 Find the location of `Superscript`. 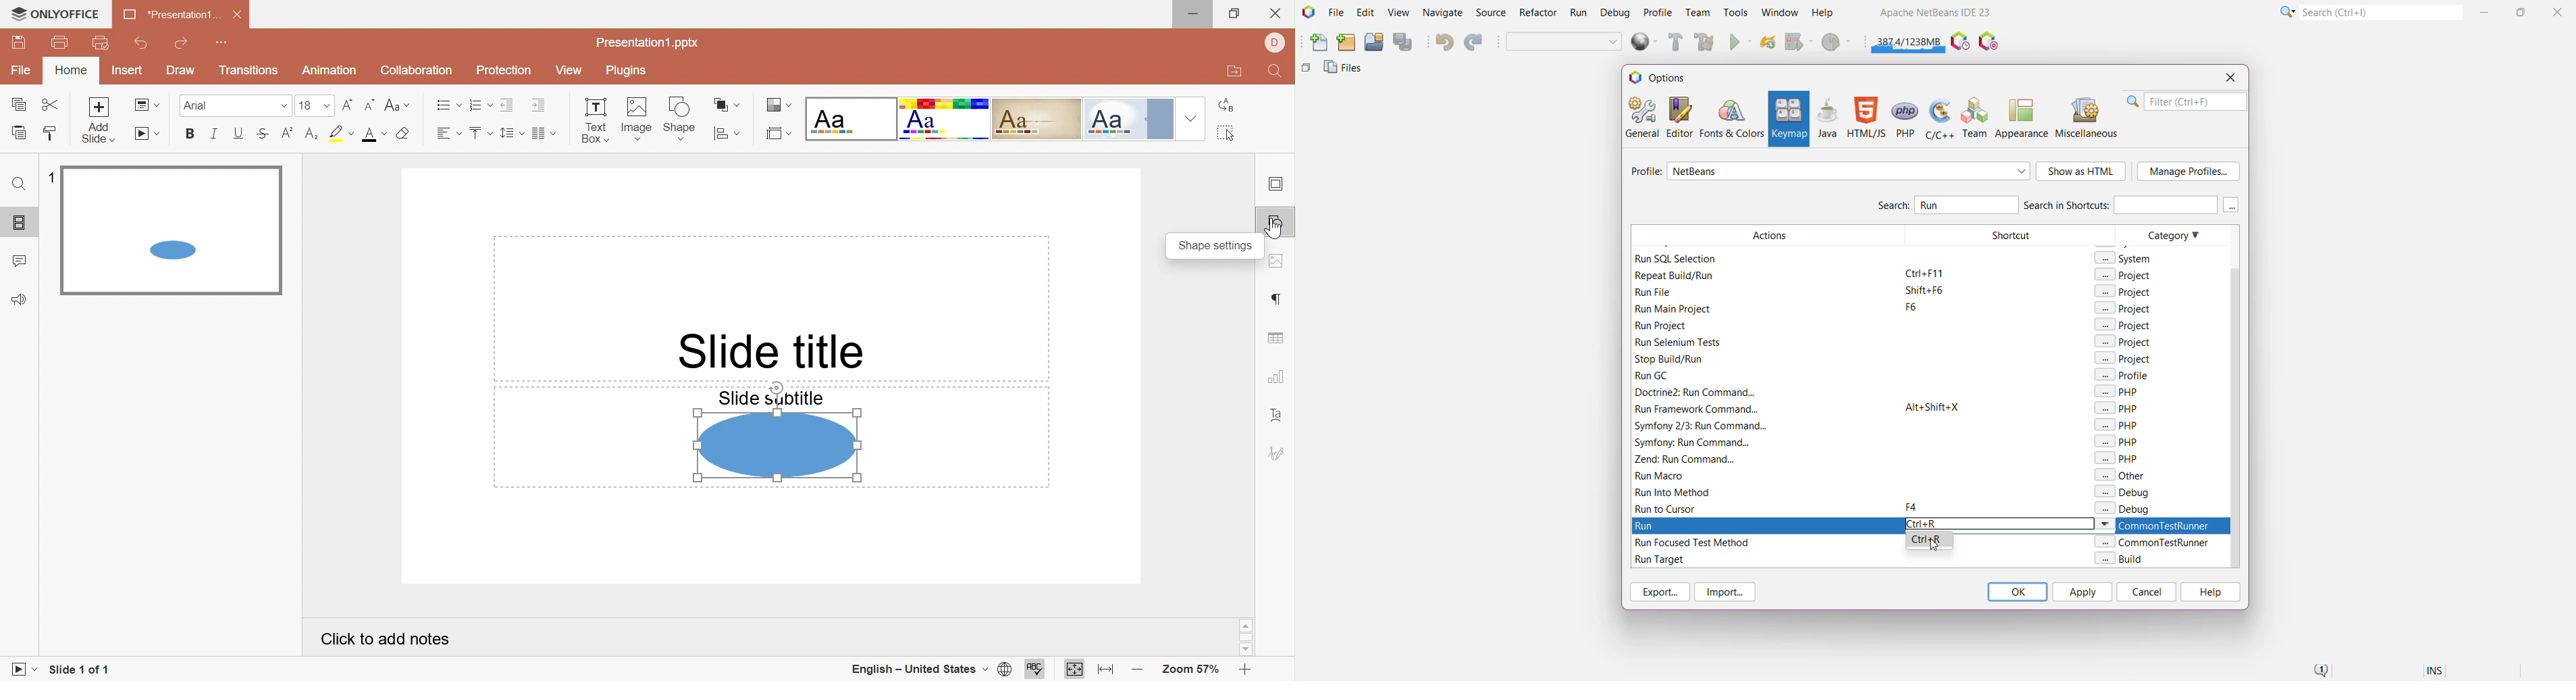

Superscript is located at coordinates (289, 133).